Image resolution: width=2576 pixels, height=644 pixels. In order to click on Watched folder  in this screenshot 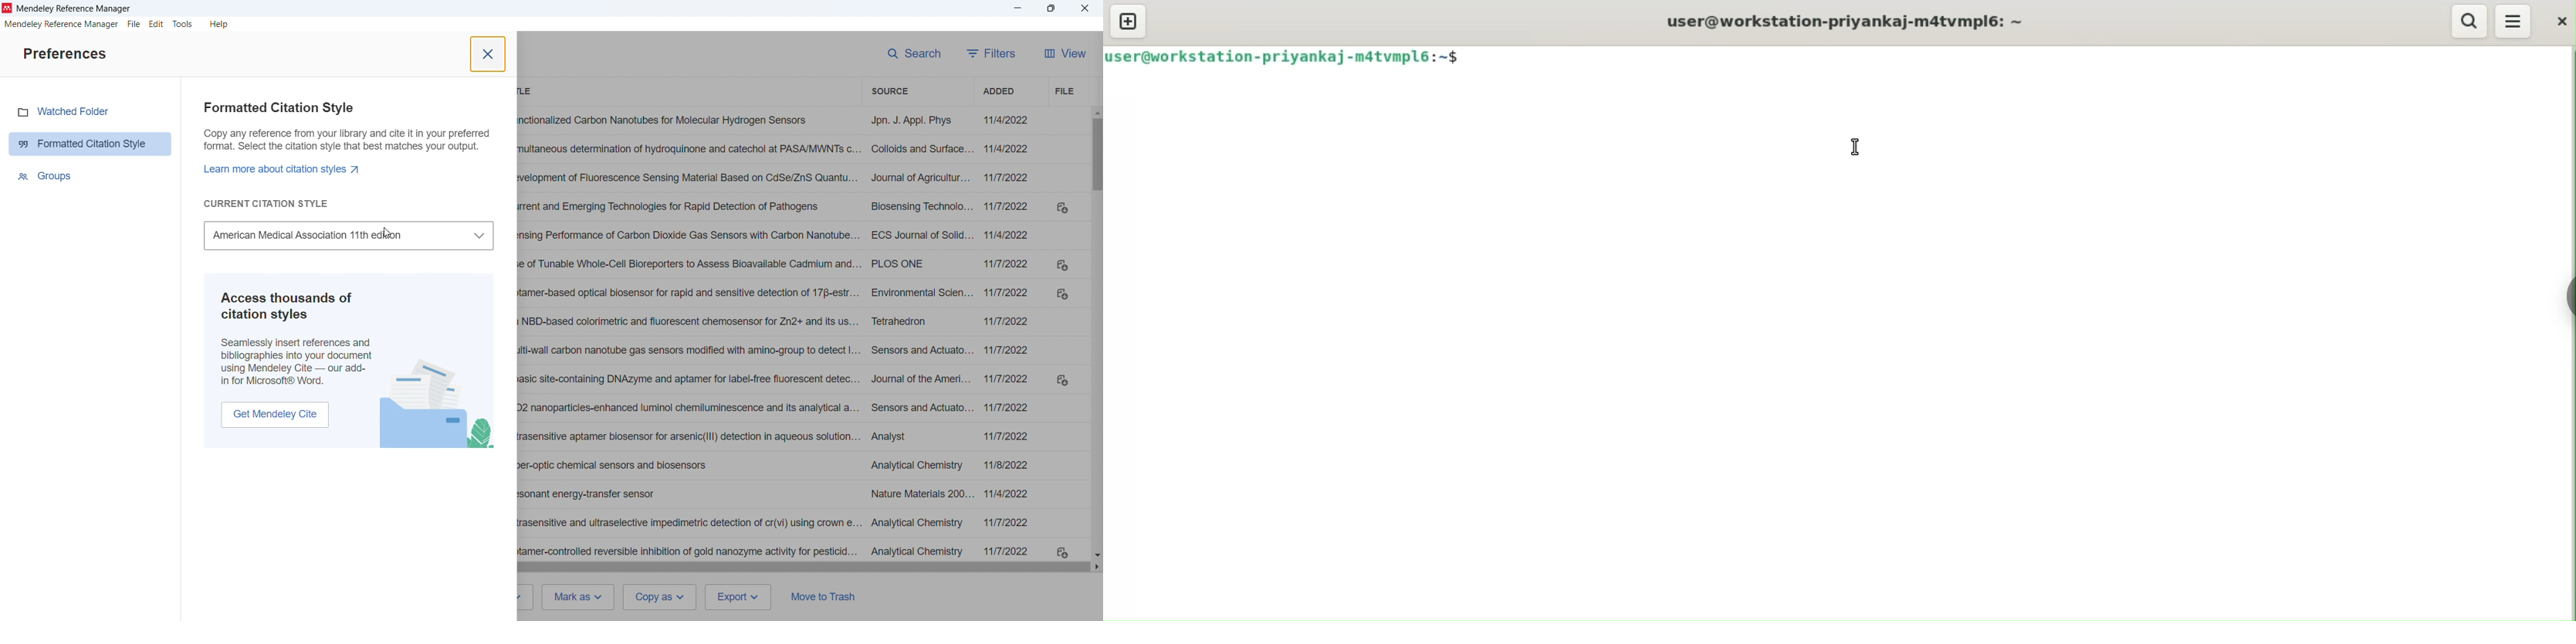, I will do `click(74, 112)`.